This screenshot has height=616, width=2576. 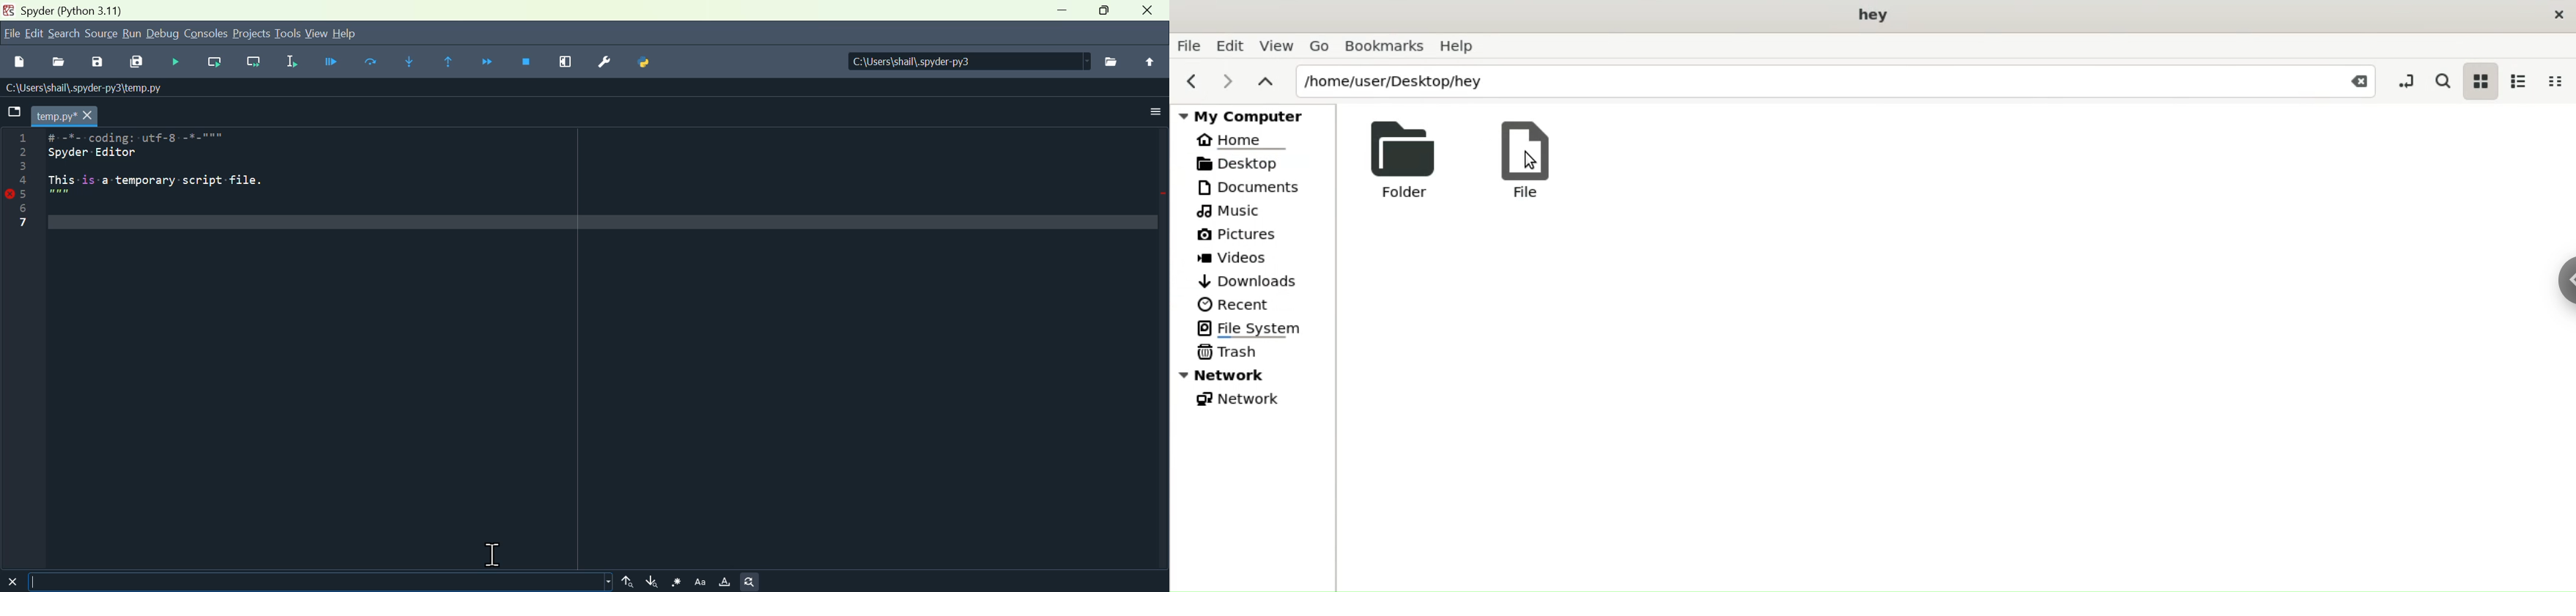 I want to click on Run selection, so click(x=287, y=63).